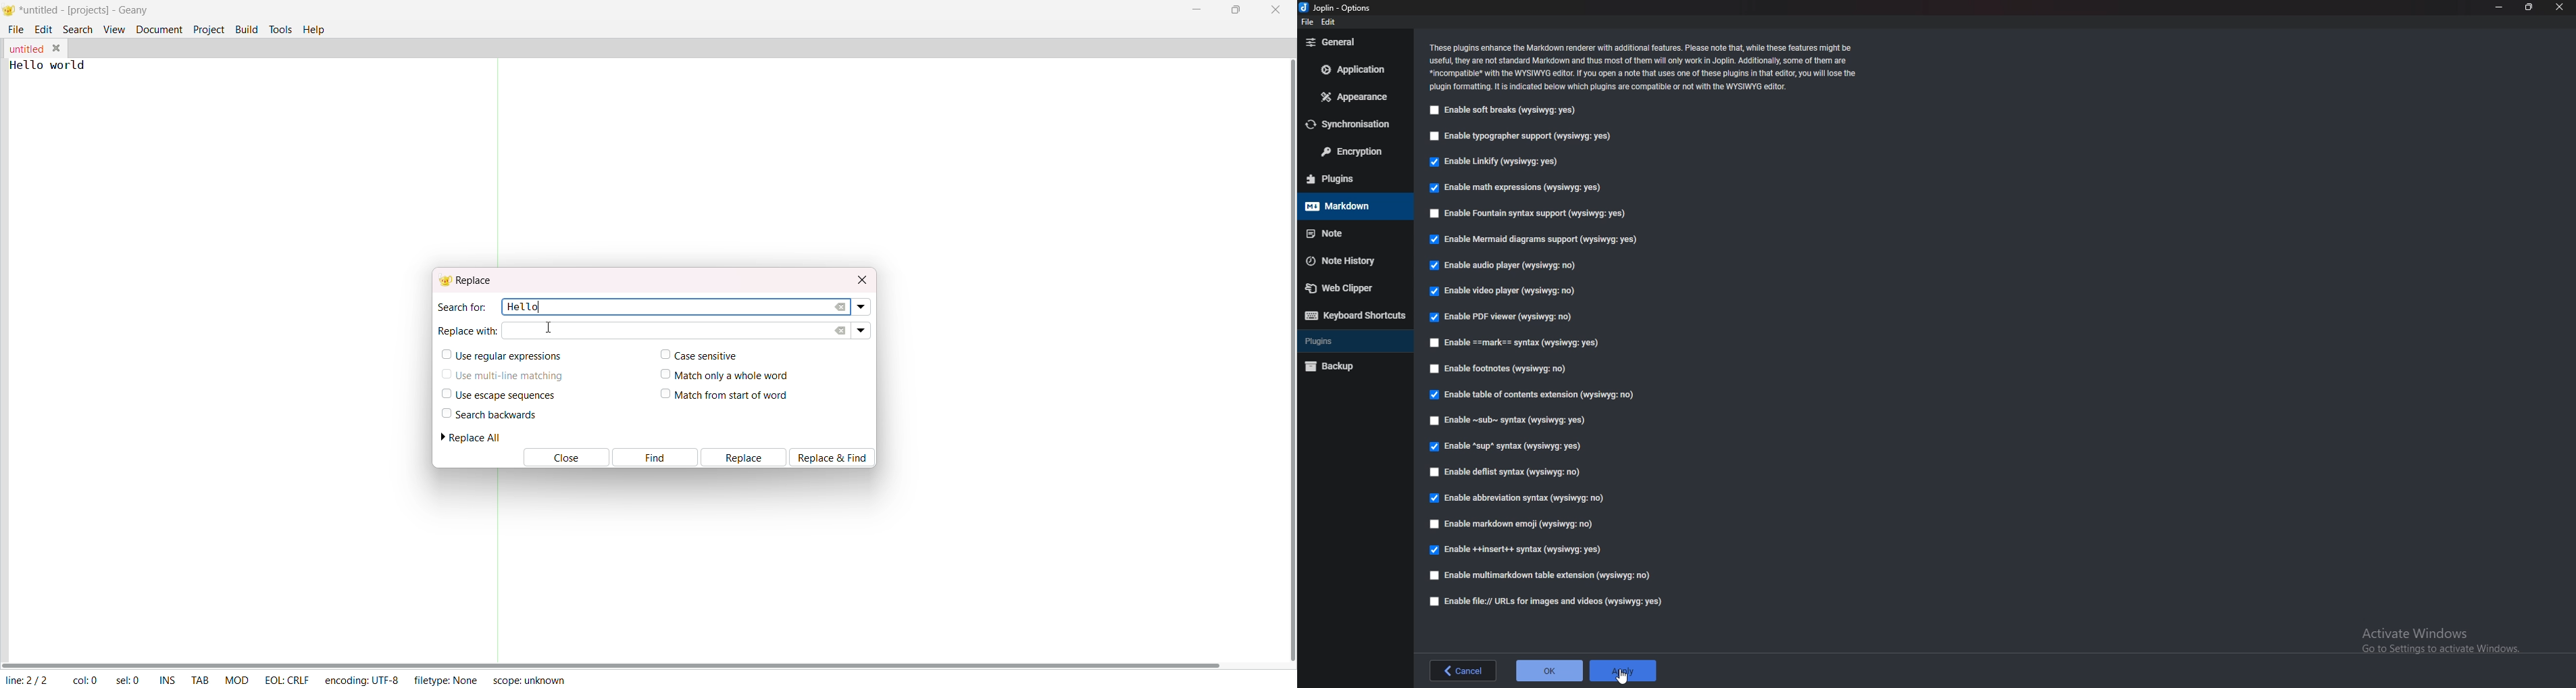  Describe the element at coordinates (1350, 205) in the screenshot. I see `Markdown` at that location.